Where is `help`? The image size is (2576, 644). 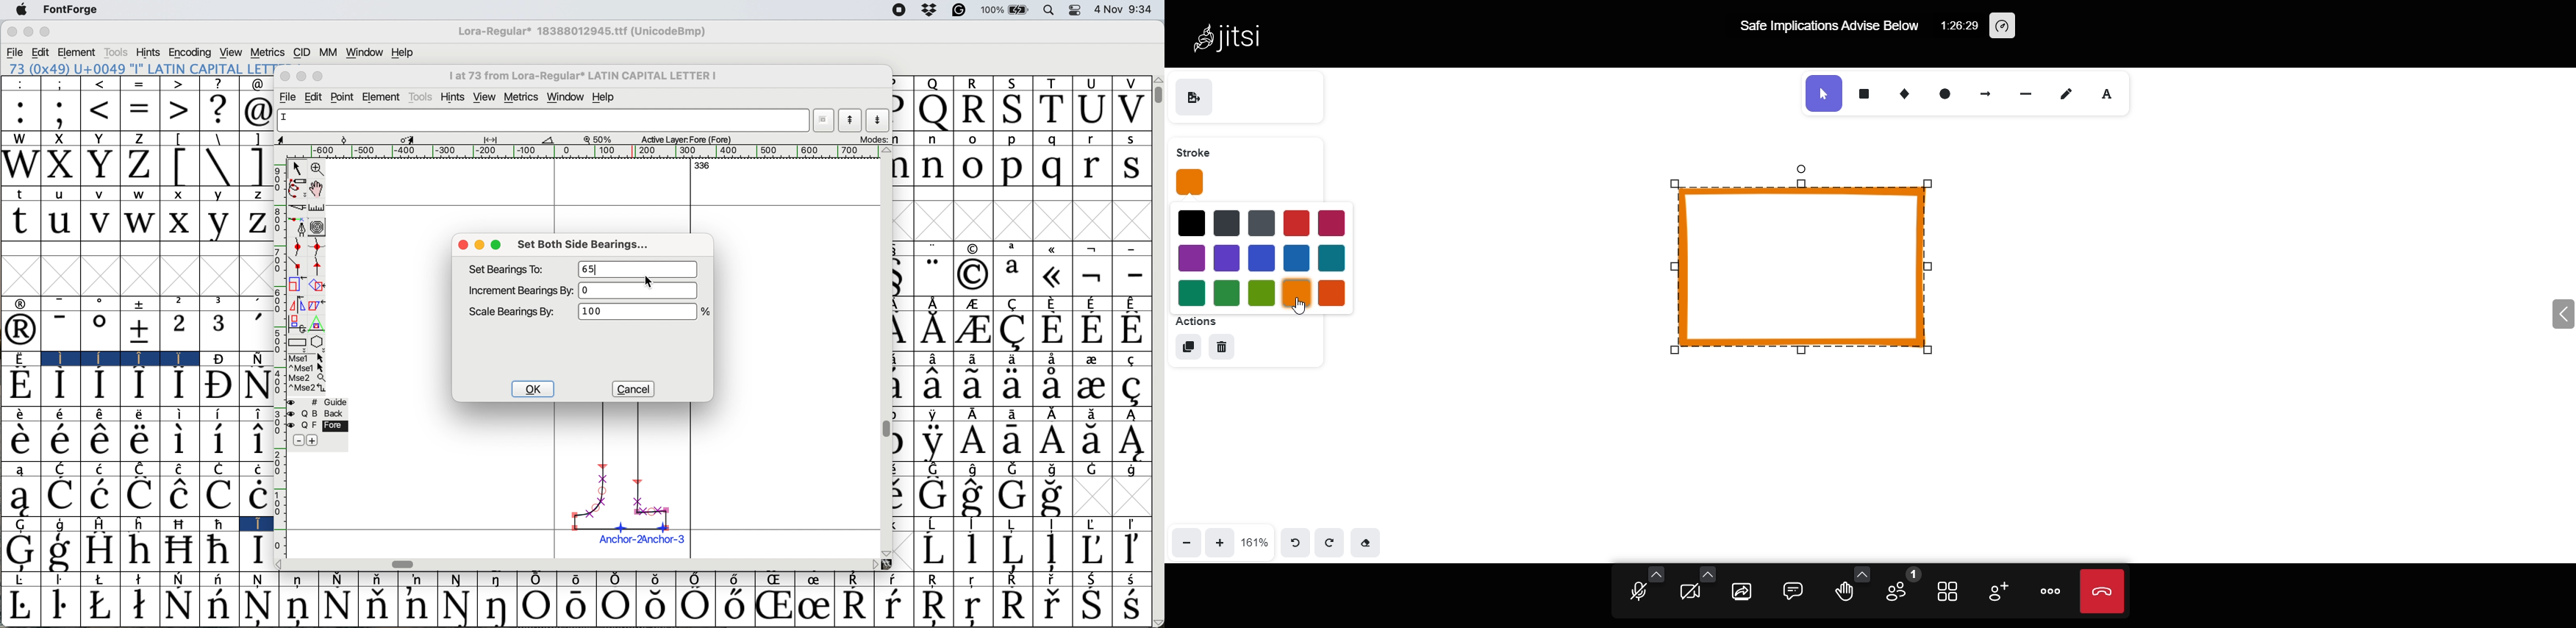 help is located at coordinates (610, 97).